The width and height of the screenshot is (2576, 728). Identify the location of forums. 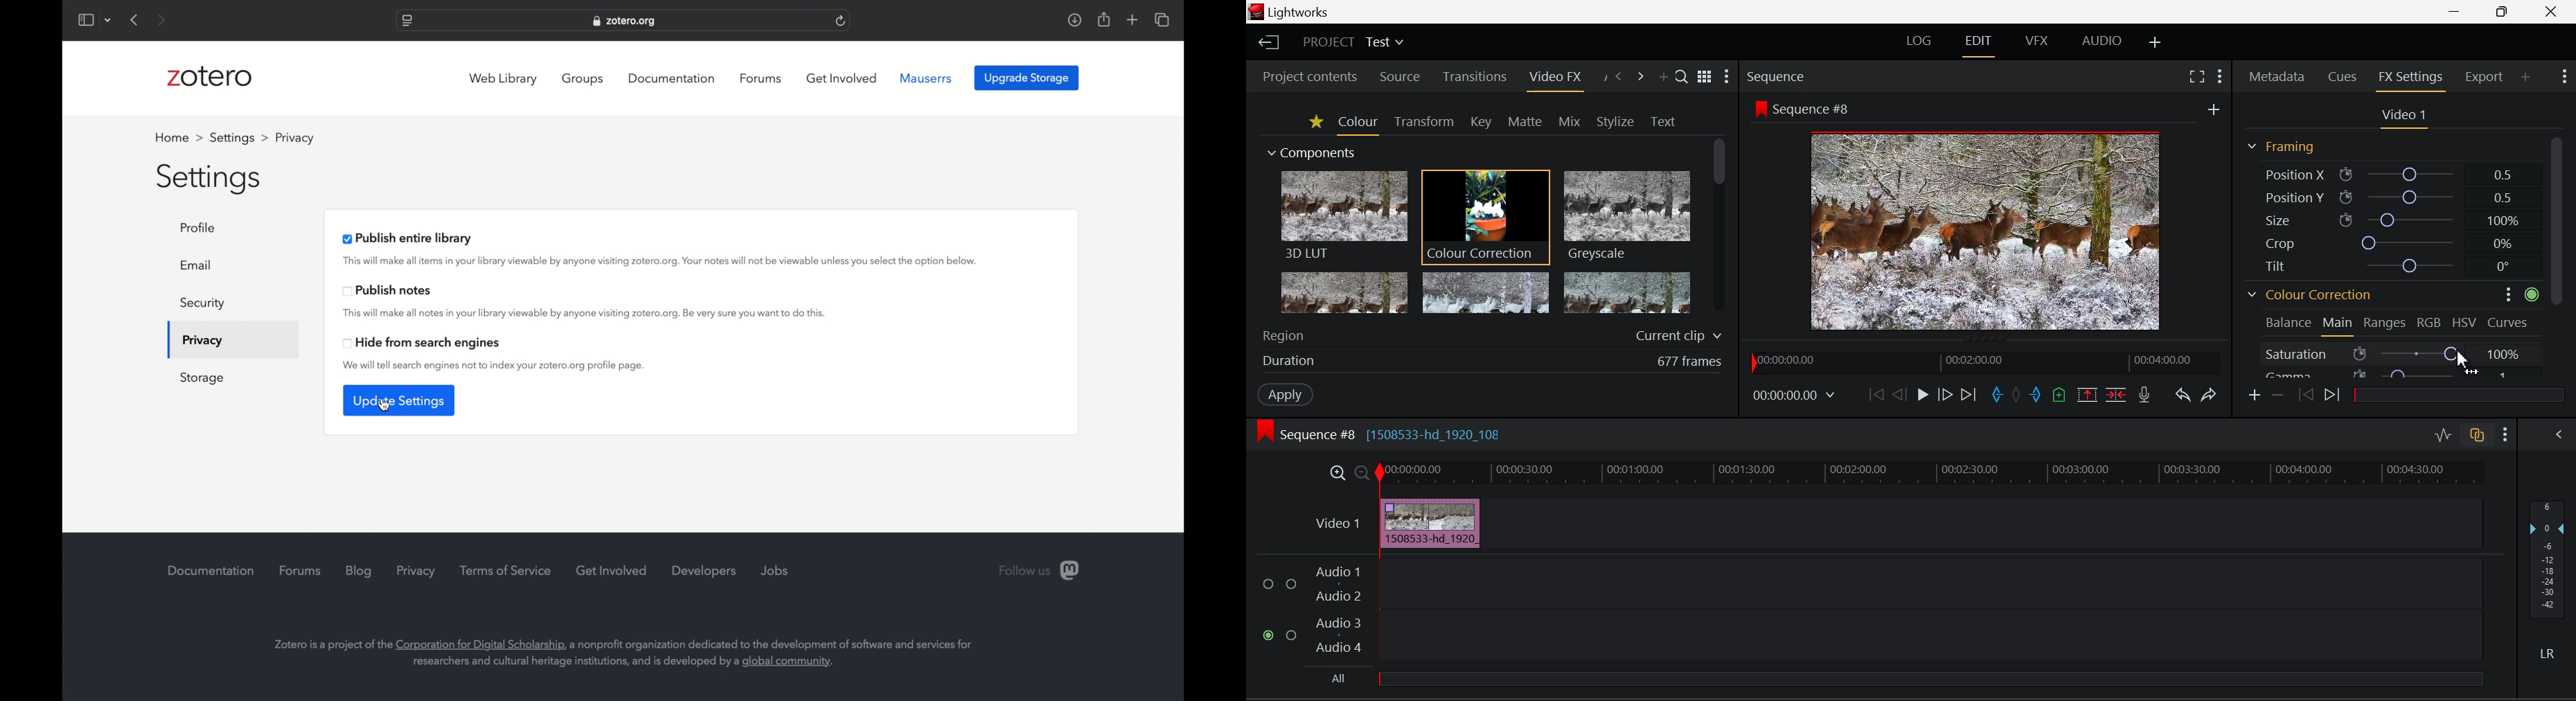
(302, 571).